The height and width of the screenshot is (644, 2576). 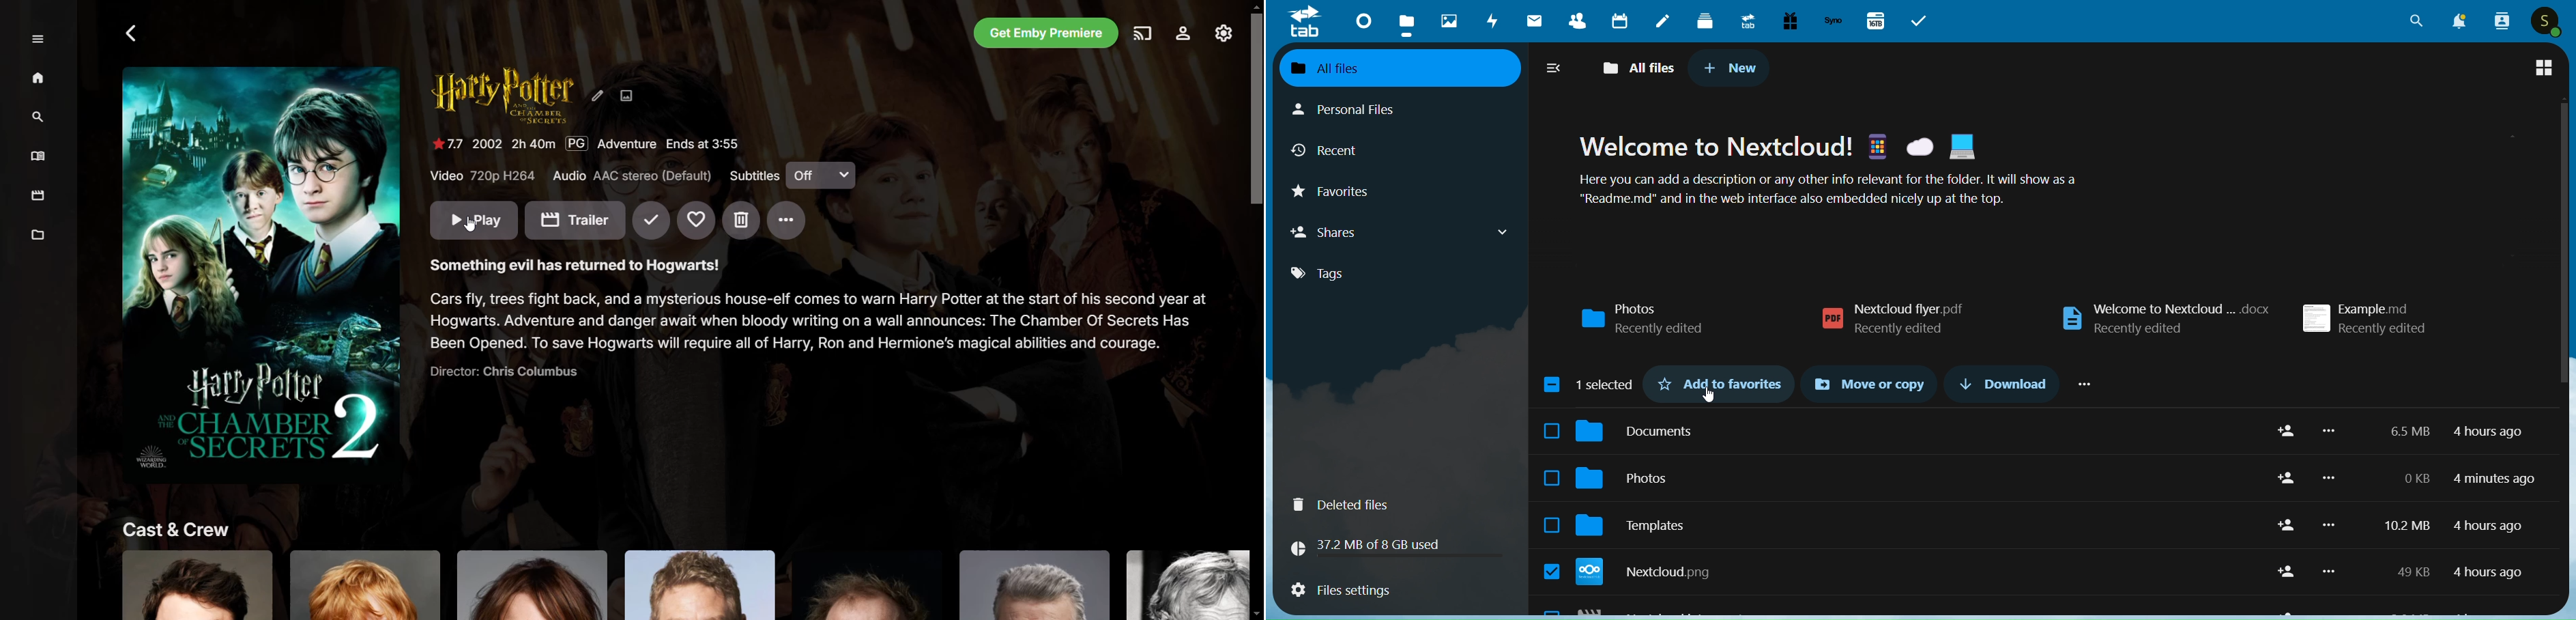 I want to click on 1 selected, so click(x=1589, y=385).